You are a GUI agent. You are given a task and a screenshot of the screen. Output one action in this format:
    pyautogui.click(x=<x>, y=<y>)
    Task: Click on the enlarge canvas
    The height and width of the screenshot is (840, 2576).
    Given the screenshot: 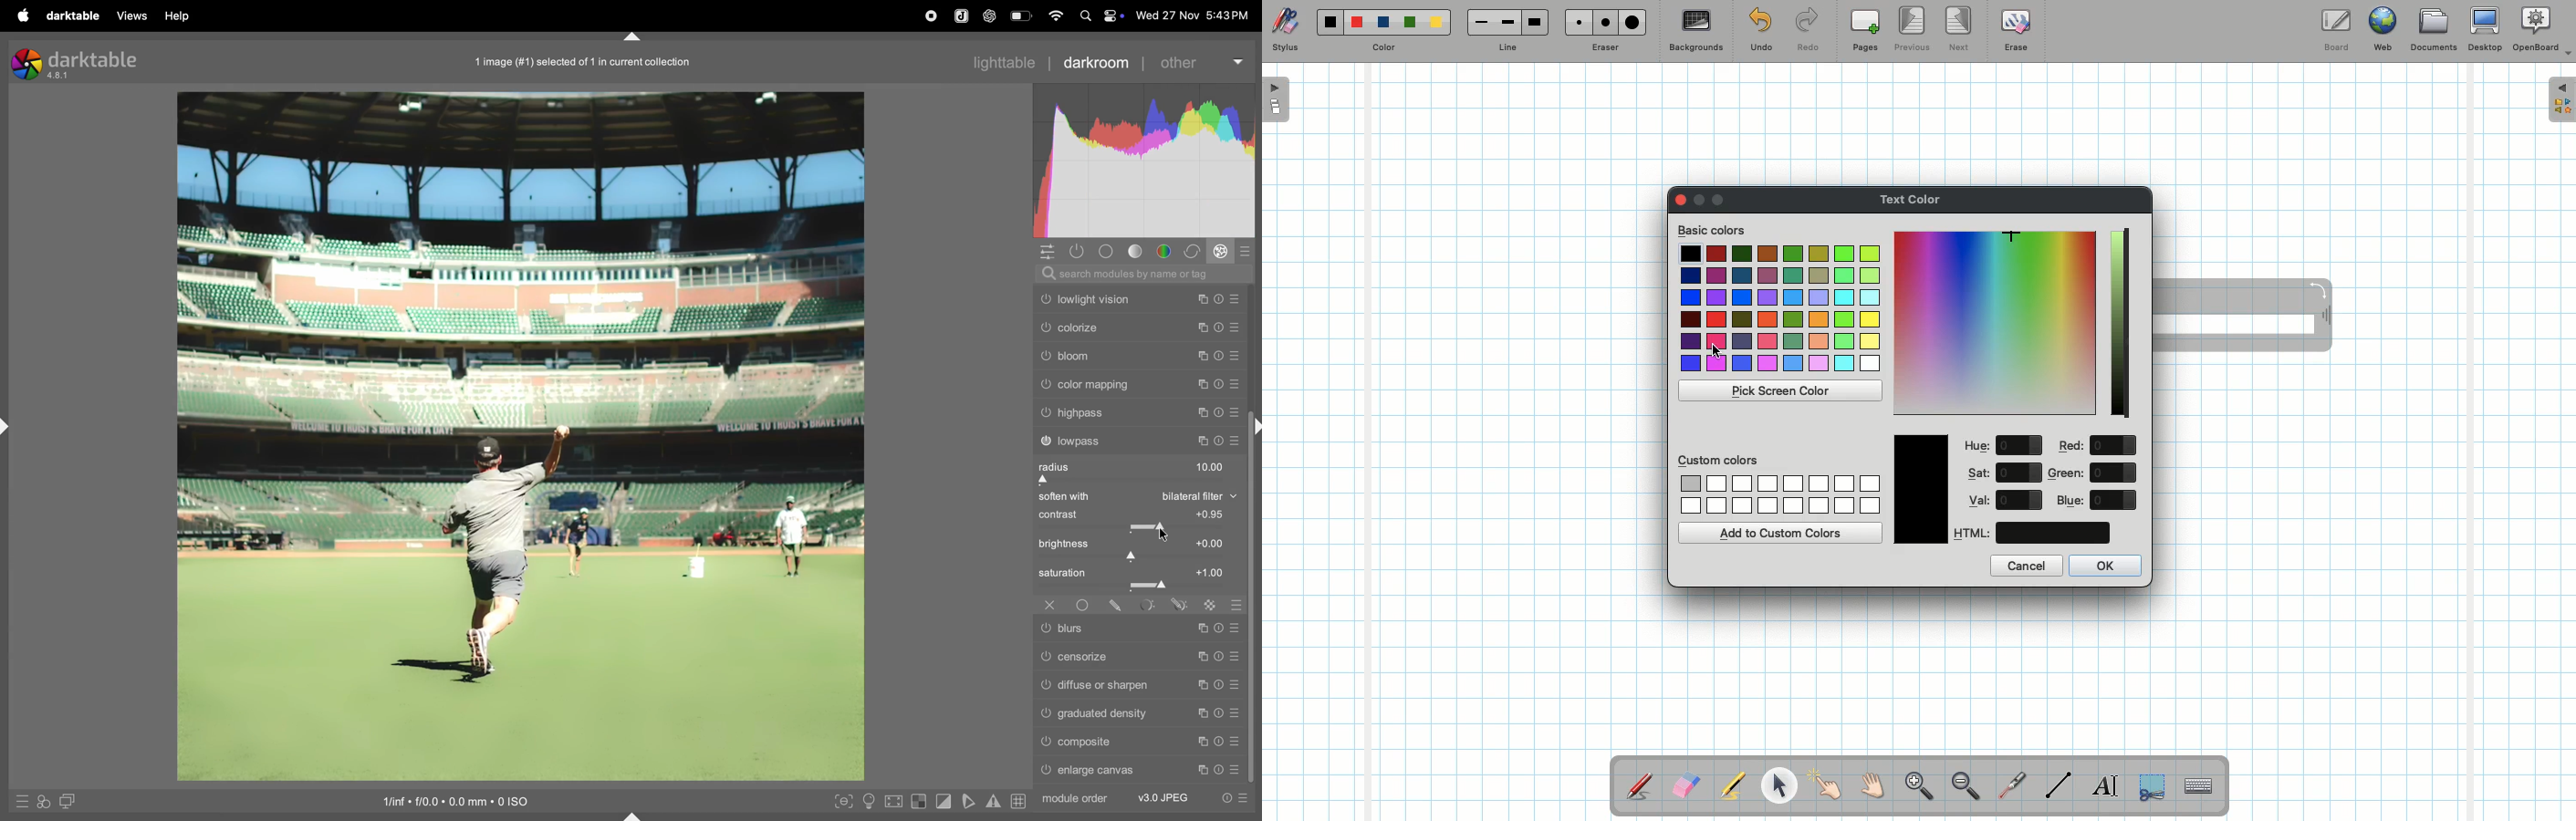 What is the action you would take?
    pyautogui.click(x=1142, y=771)
    